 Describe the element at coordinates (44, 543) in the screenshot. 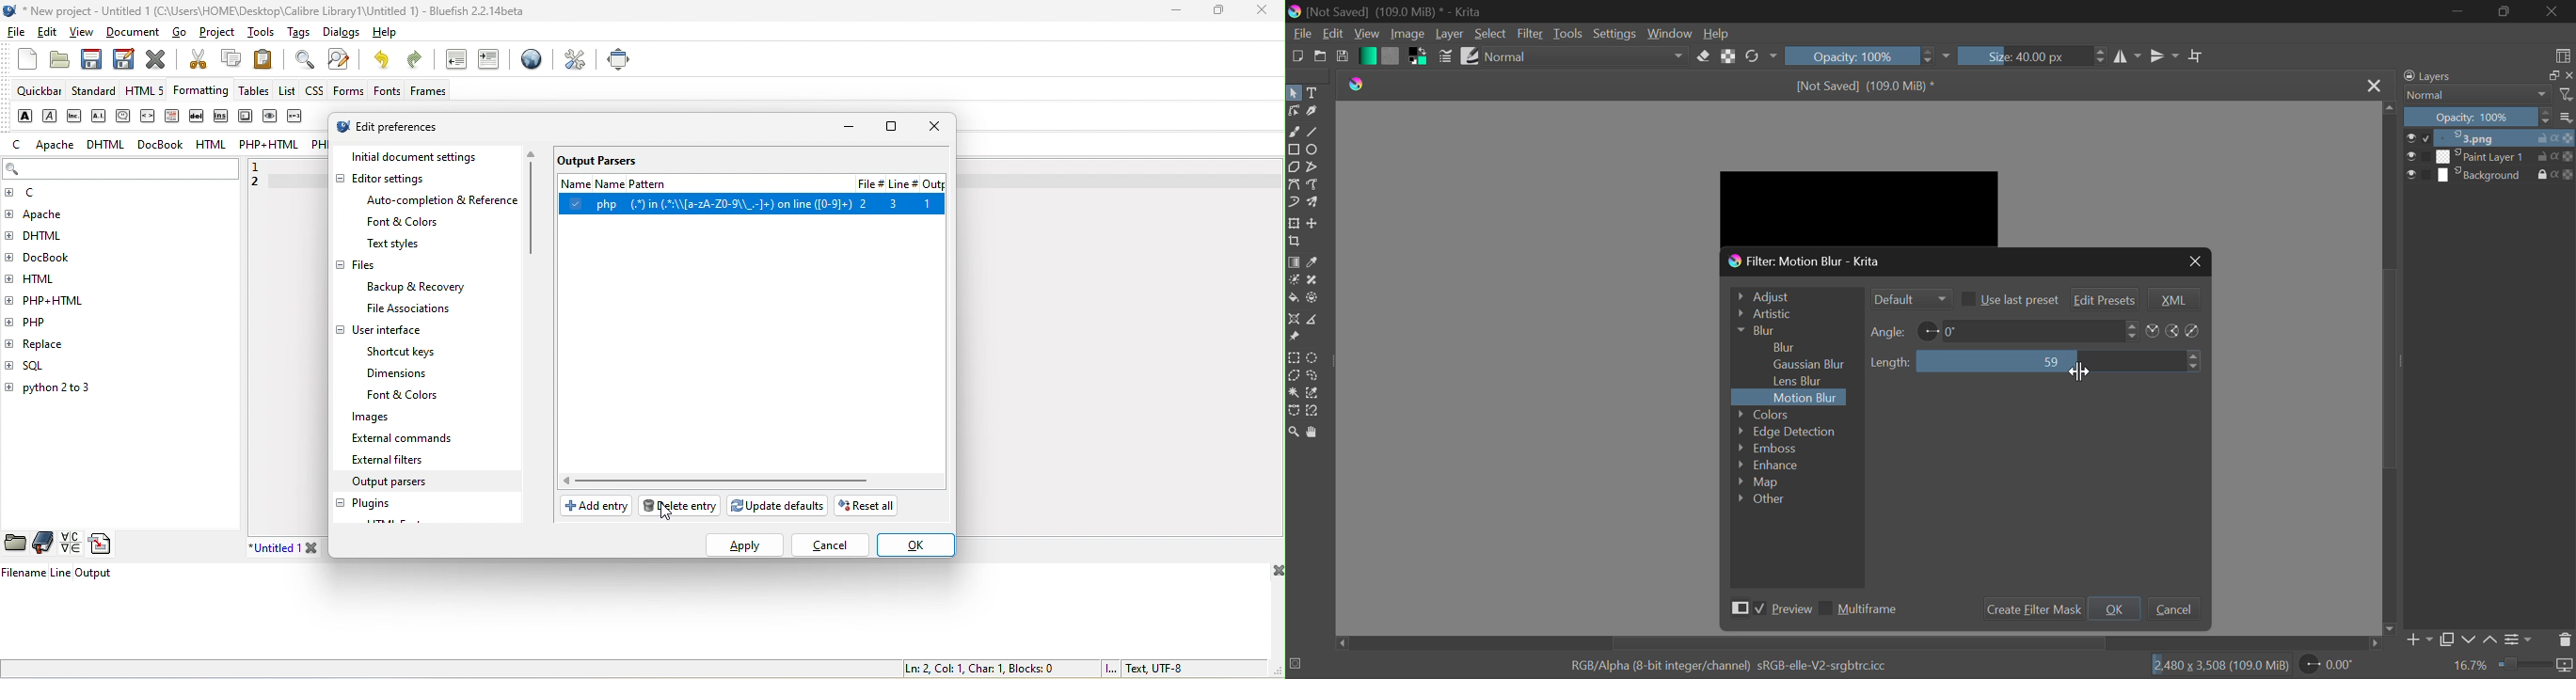

I see `bookmarks` at that location.